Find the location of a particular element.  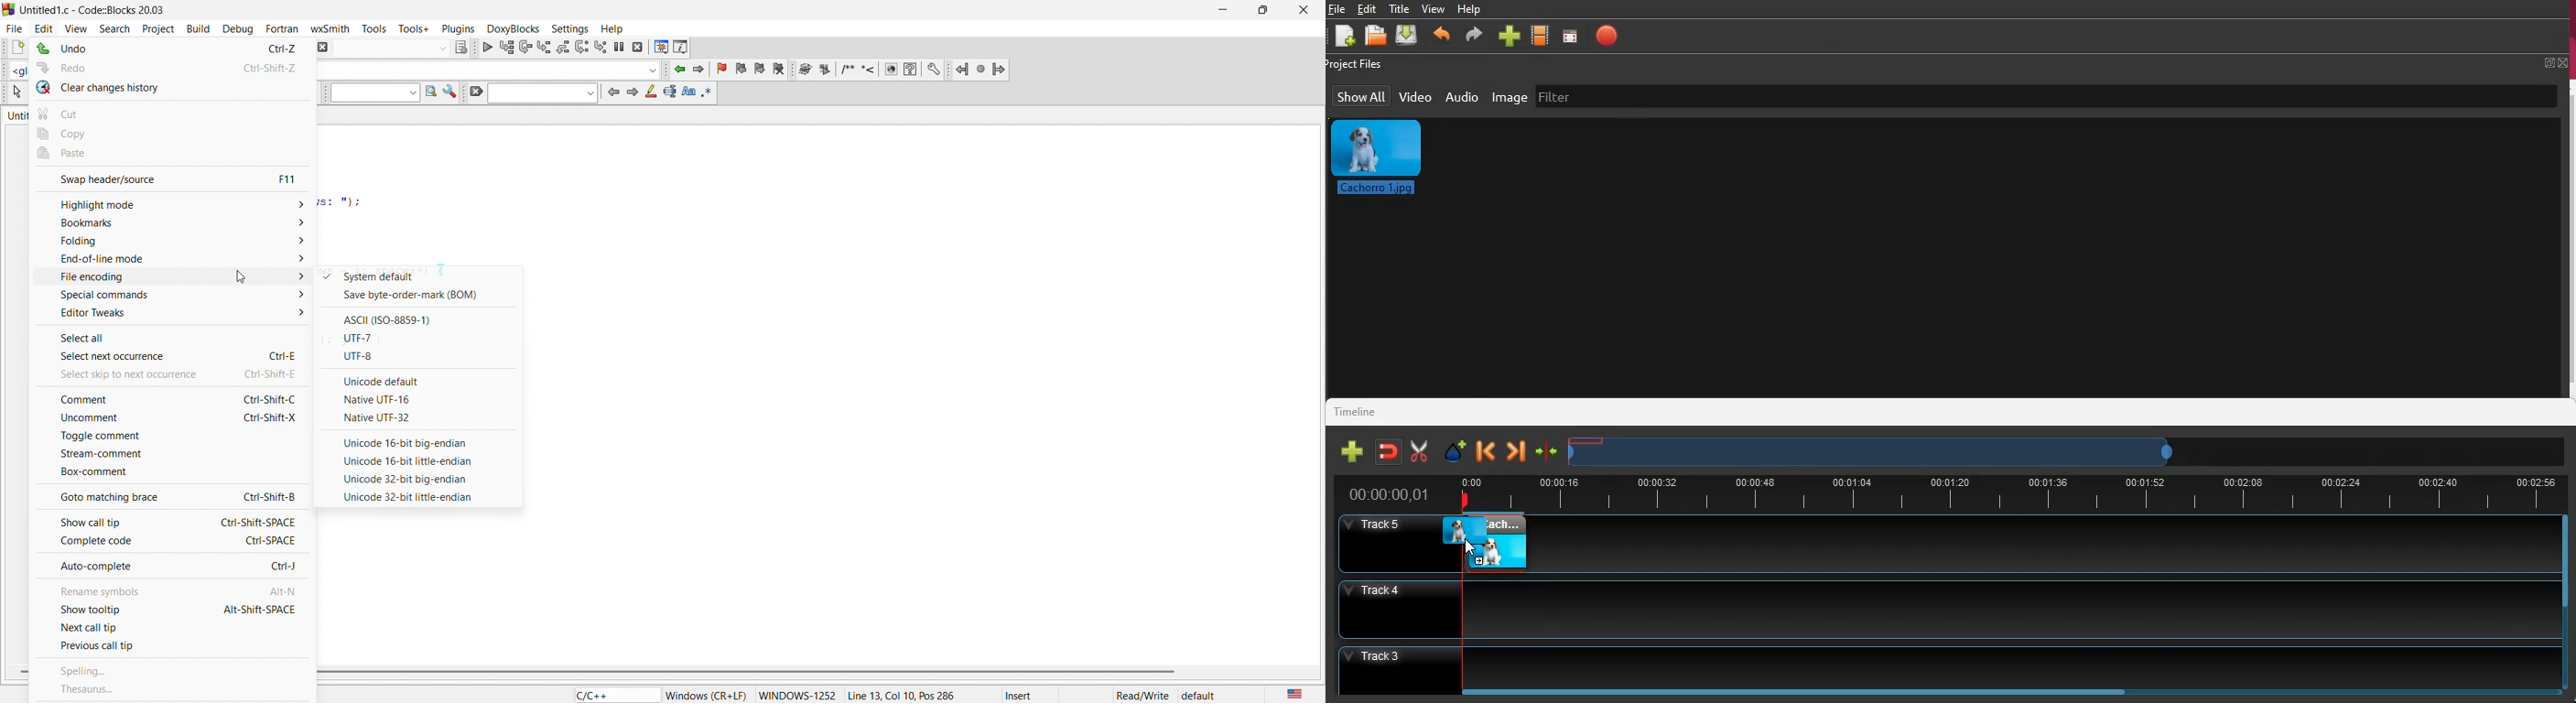

thesaurus is located at coordinates (176, 693).